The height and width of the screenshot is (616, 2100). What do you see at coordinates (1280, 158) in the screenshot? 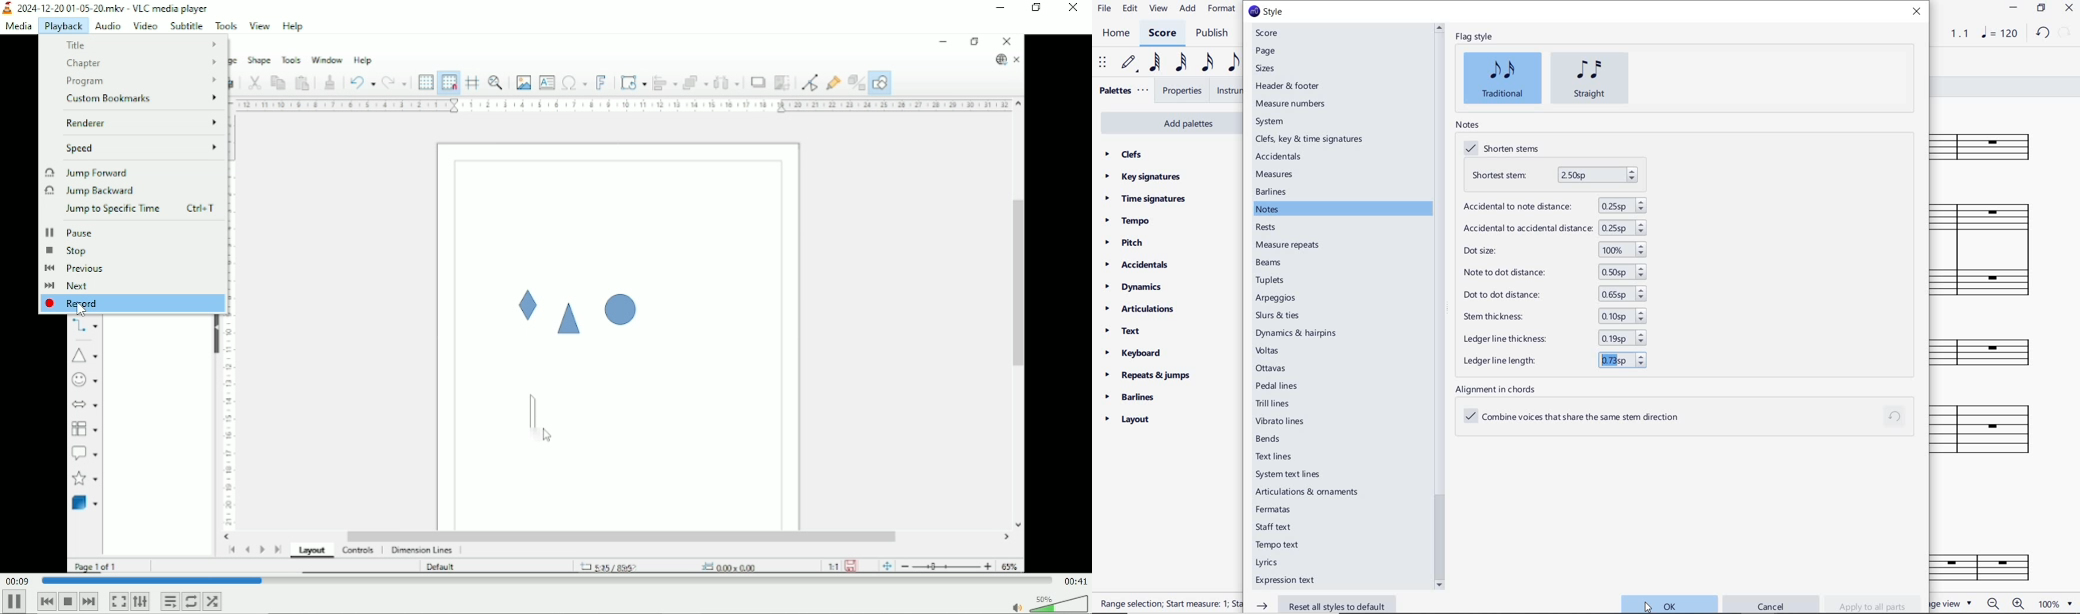
I see `accidentals` at bounding box center [1280, 158].